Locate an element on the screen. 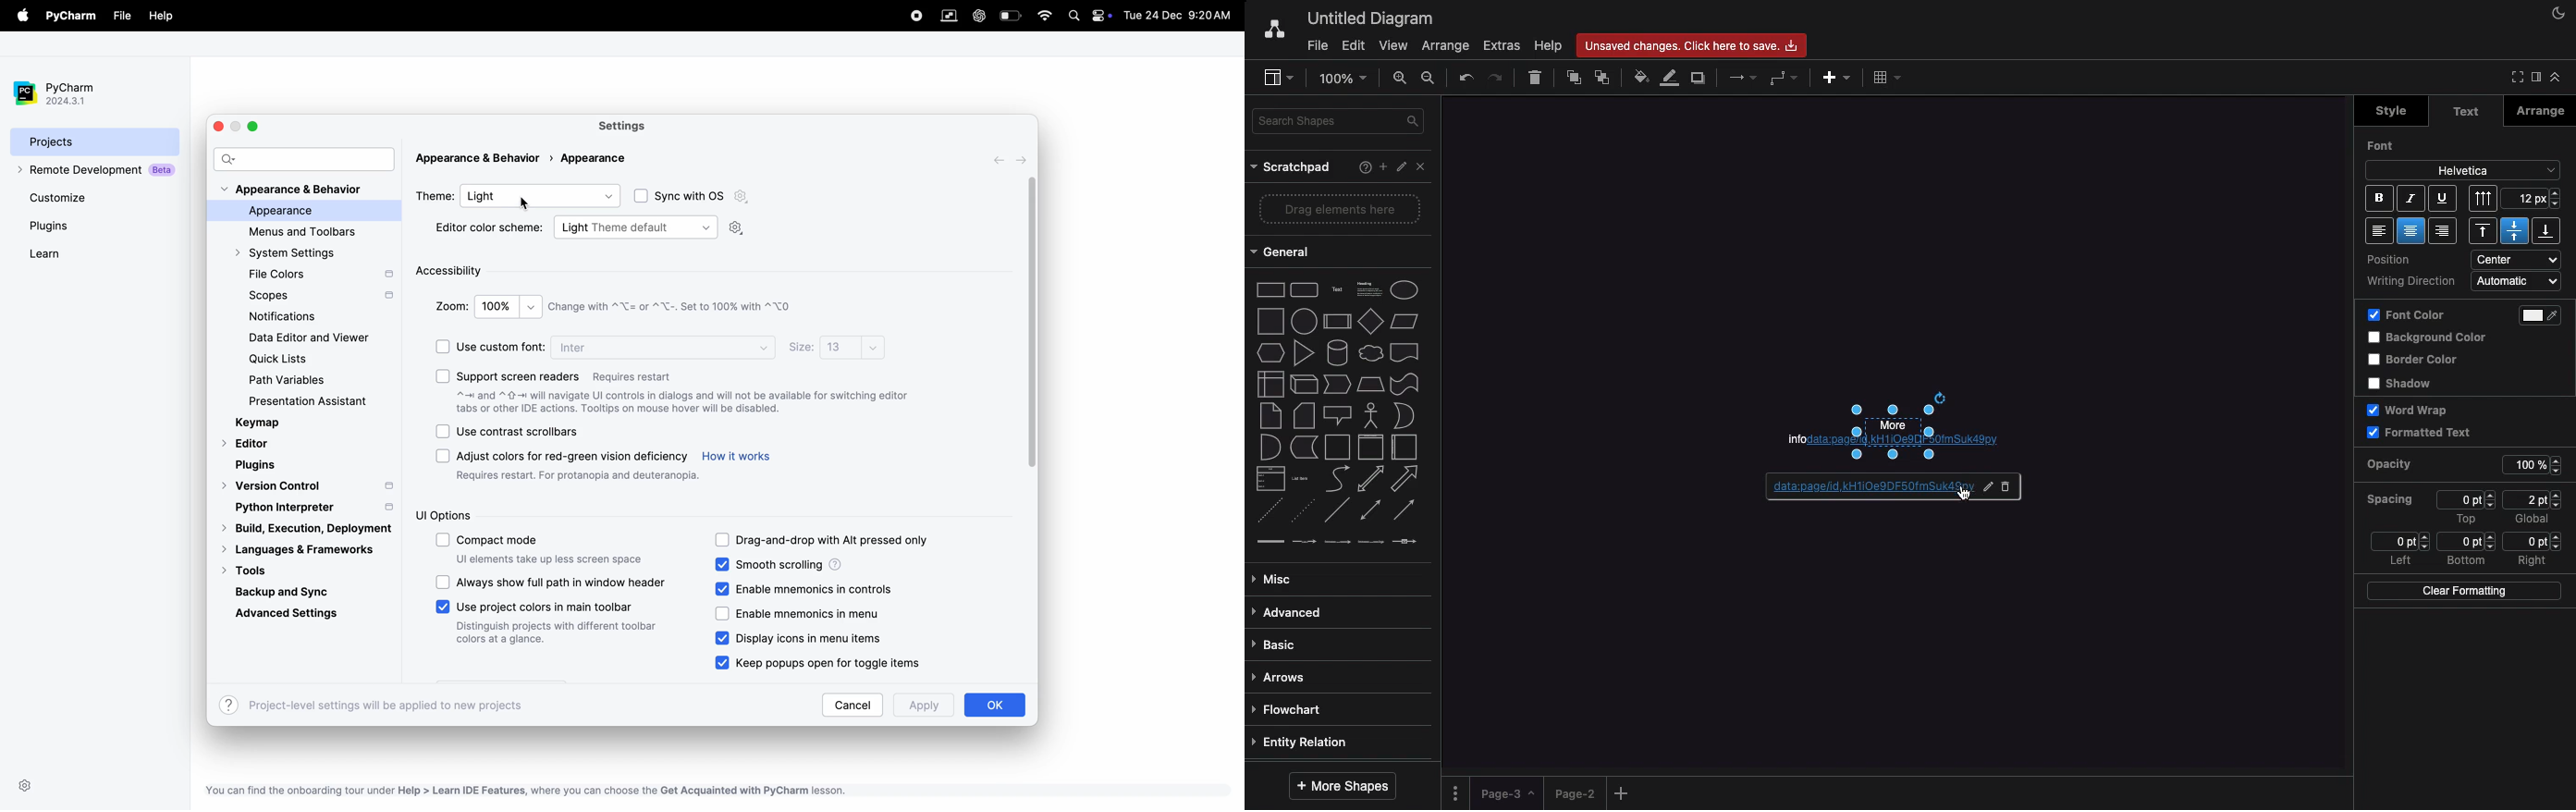 This screenshot has height=812, width=2576. rounded rectangle is located at coordinates (1305, 288).